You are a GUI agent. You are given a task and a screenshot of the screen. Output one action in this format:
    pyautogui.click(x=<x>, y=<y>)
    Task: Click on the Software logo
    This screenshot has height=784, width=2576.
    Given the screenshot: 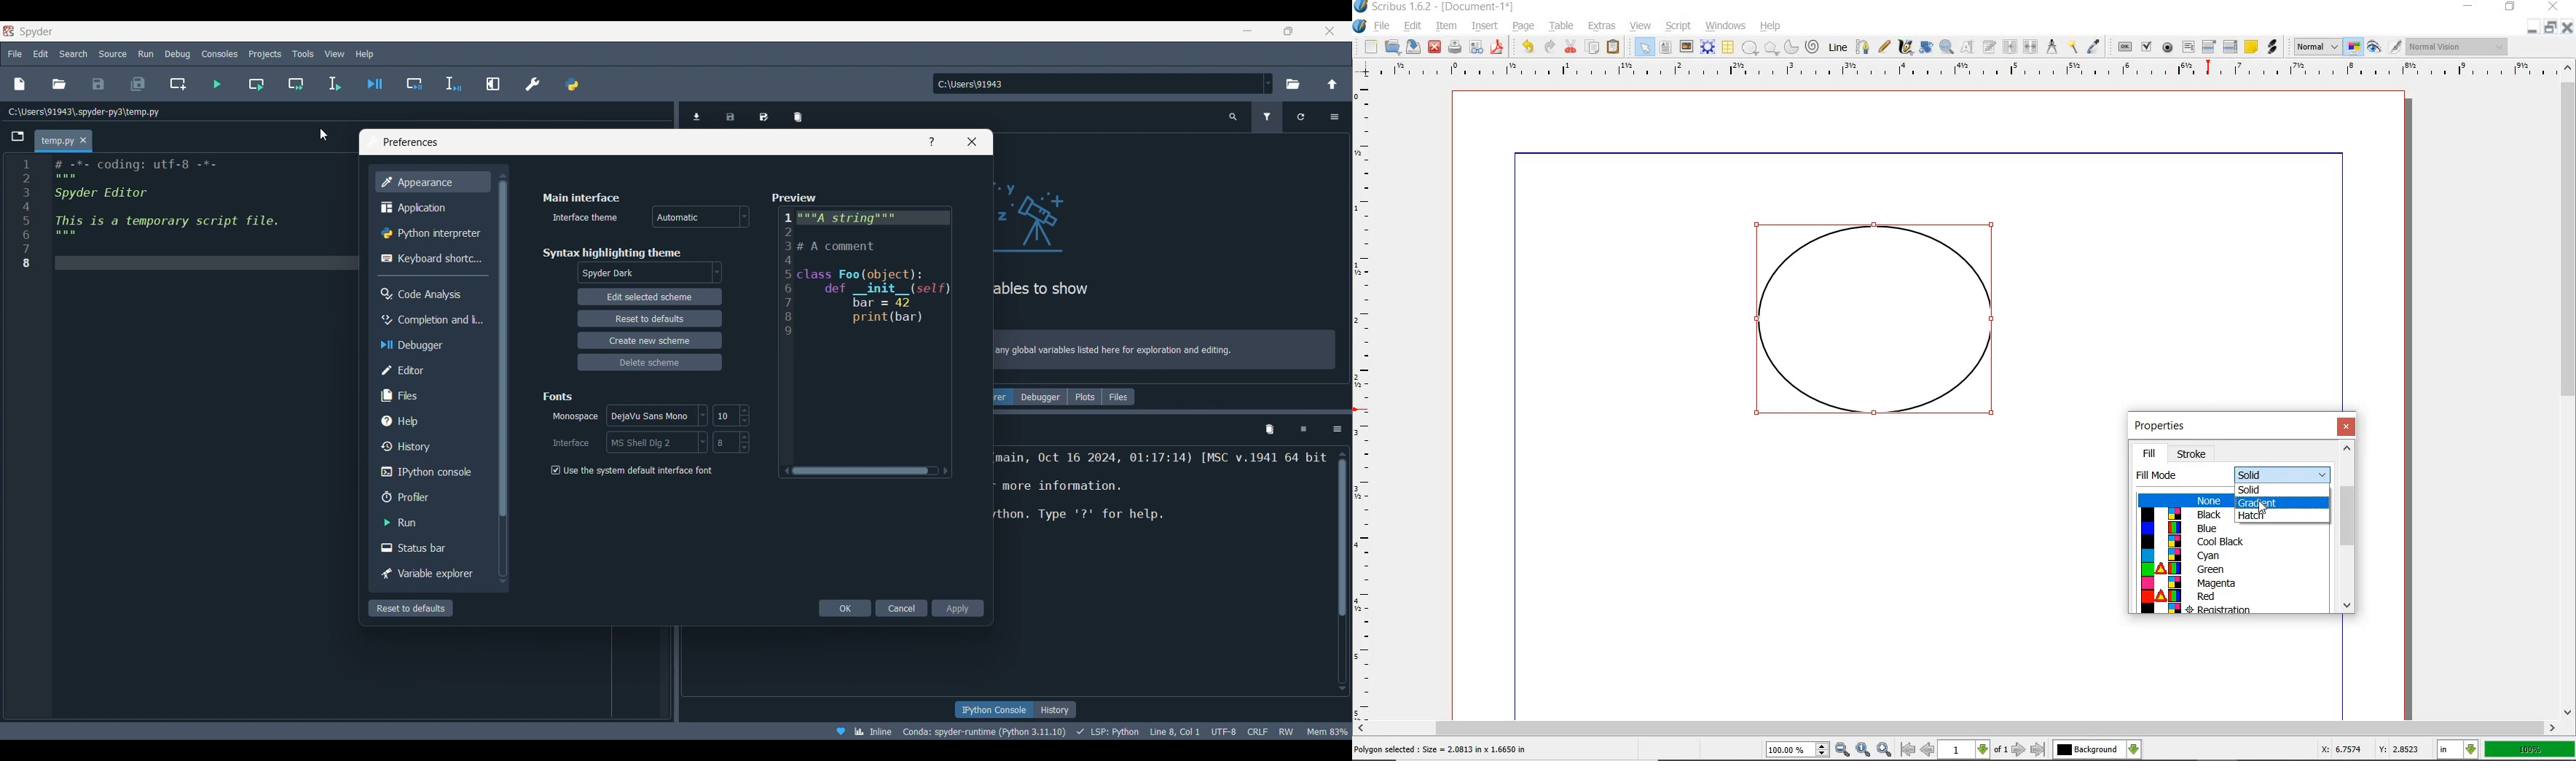 What is the action you would take?
    pyautogui.click(x=8, y=31)
    